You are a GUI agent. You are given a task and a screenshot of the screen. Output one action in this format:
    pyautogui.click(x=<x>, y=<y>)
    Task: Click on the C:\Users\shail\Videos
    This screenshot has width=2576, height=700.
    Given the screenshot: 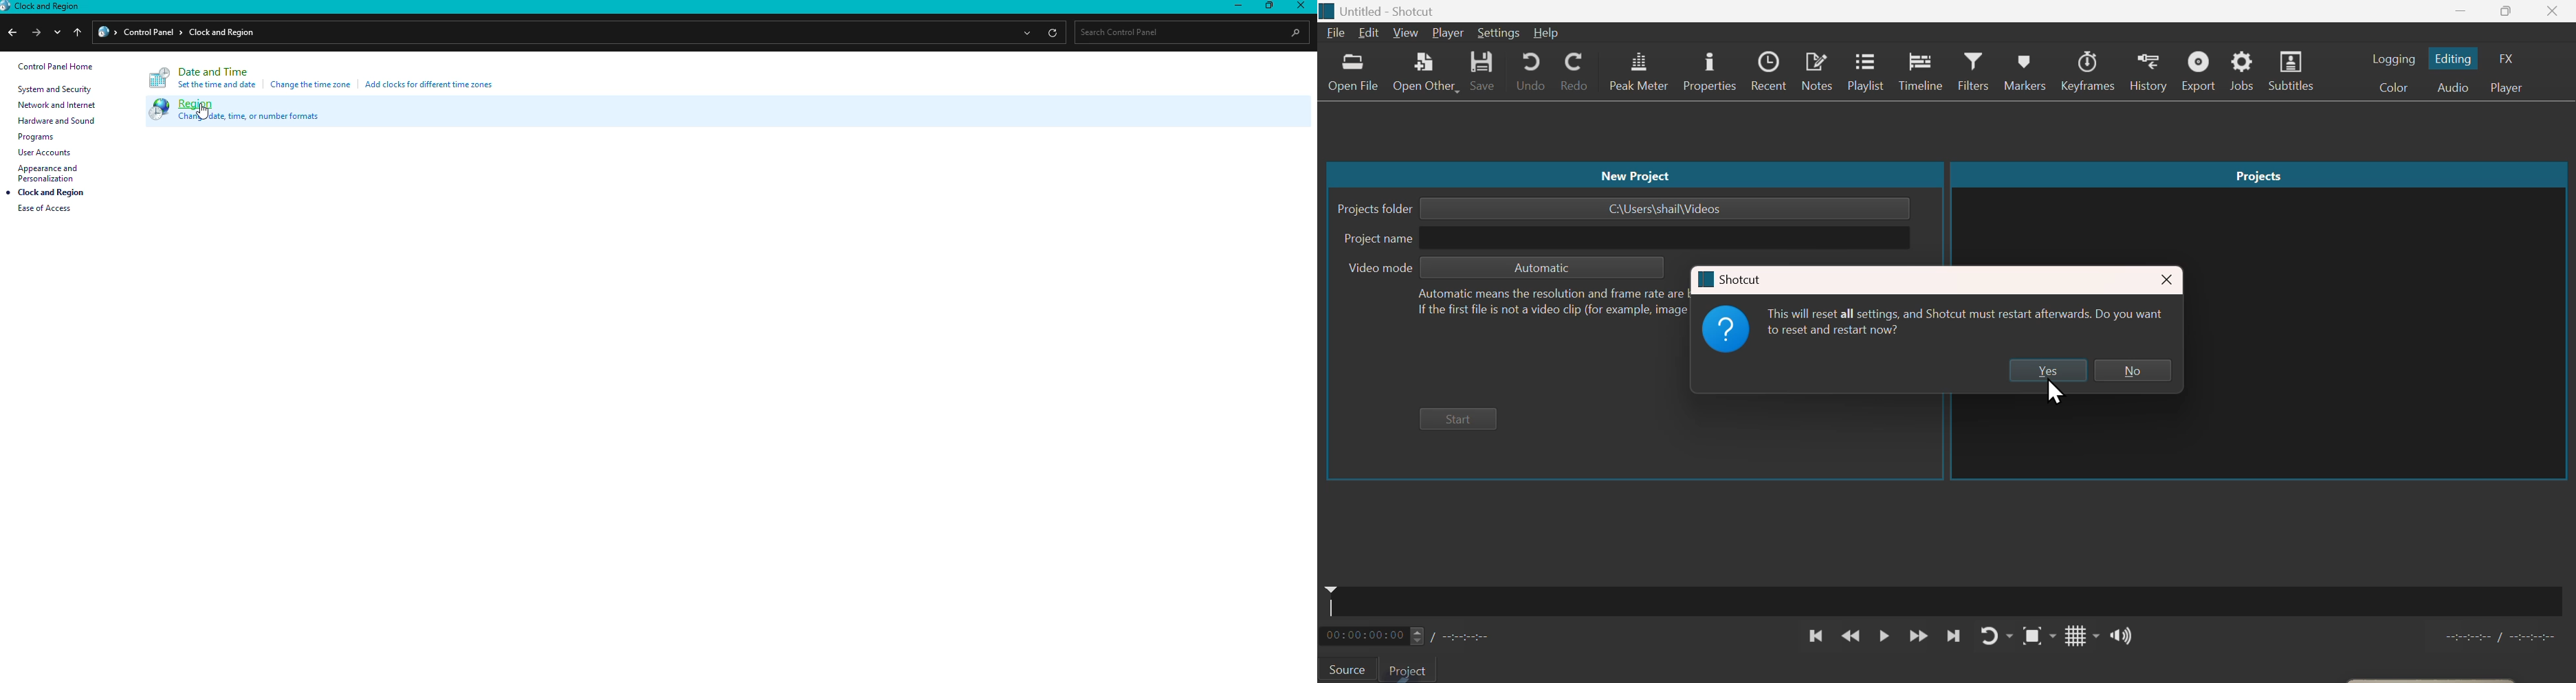 What is the action you would take?
    pyautogui.click(x=1664, y=208)
    